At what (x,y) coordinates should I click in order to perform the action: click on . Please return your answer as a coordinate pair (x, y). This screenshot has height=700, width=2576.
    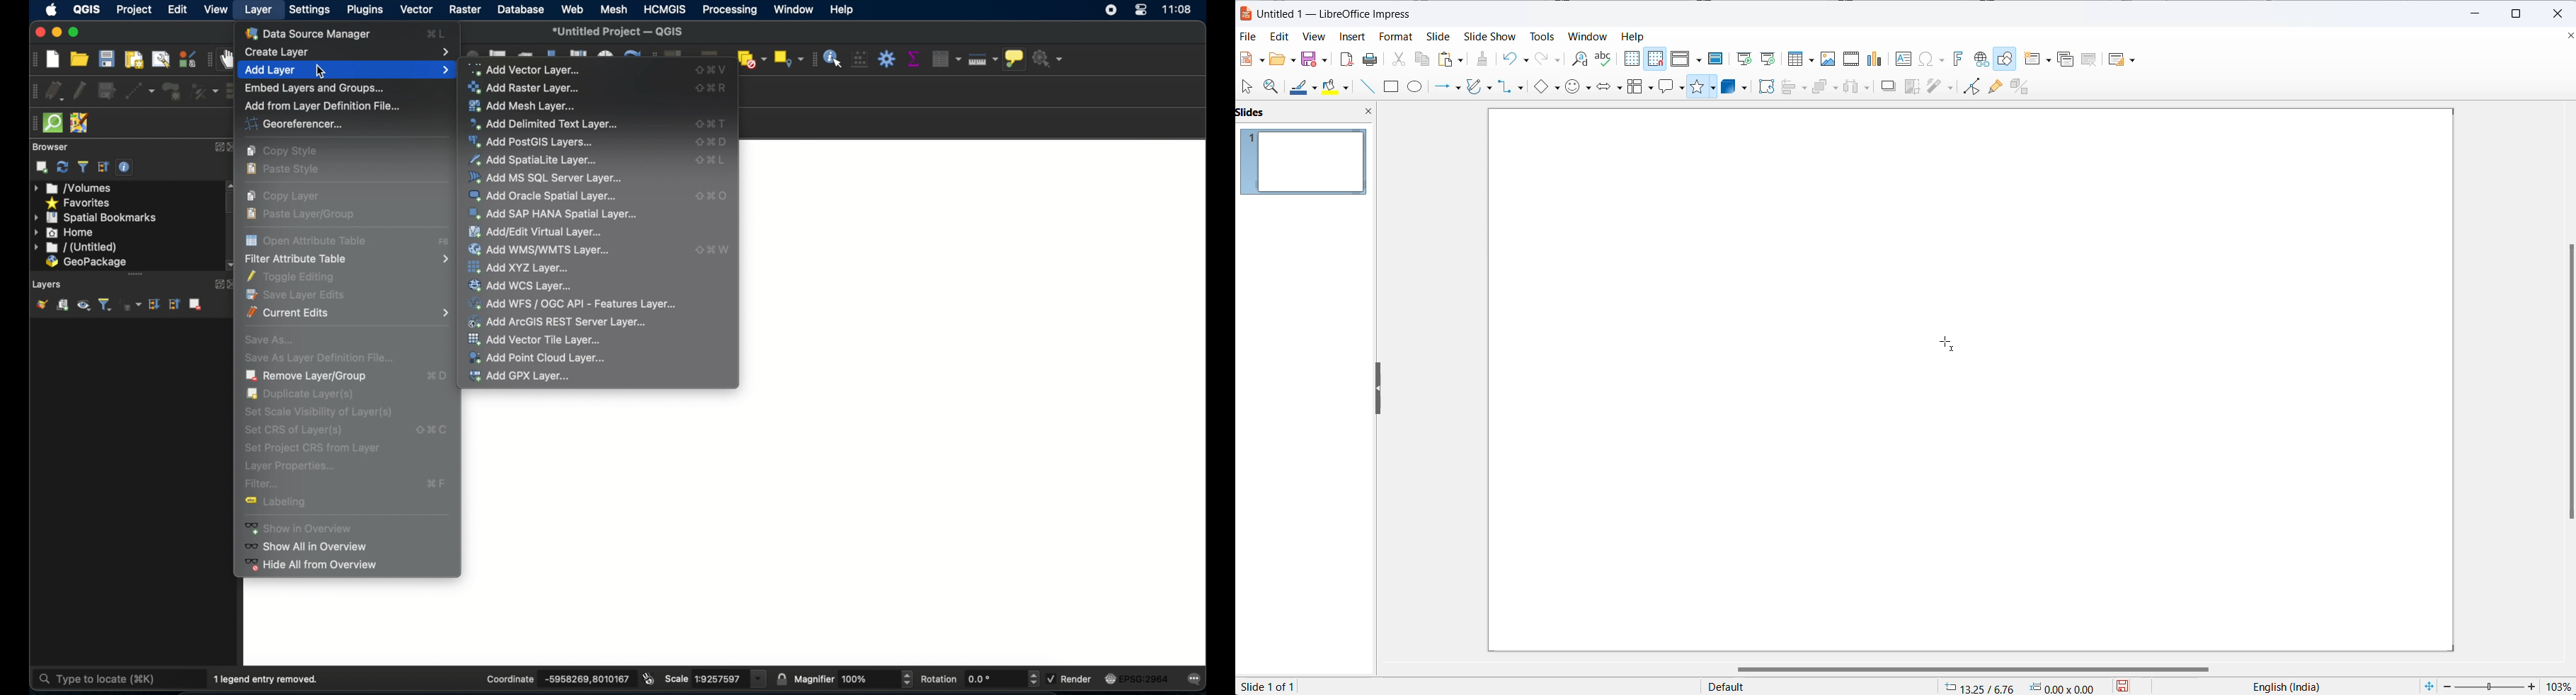
    Looking at the image, I should click on (1859, 87).